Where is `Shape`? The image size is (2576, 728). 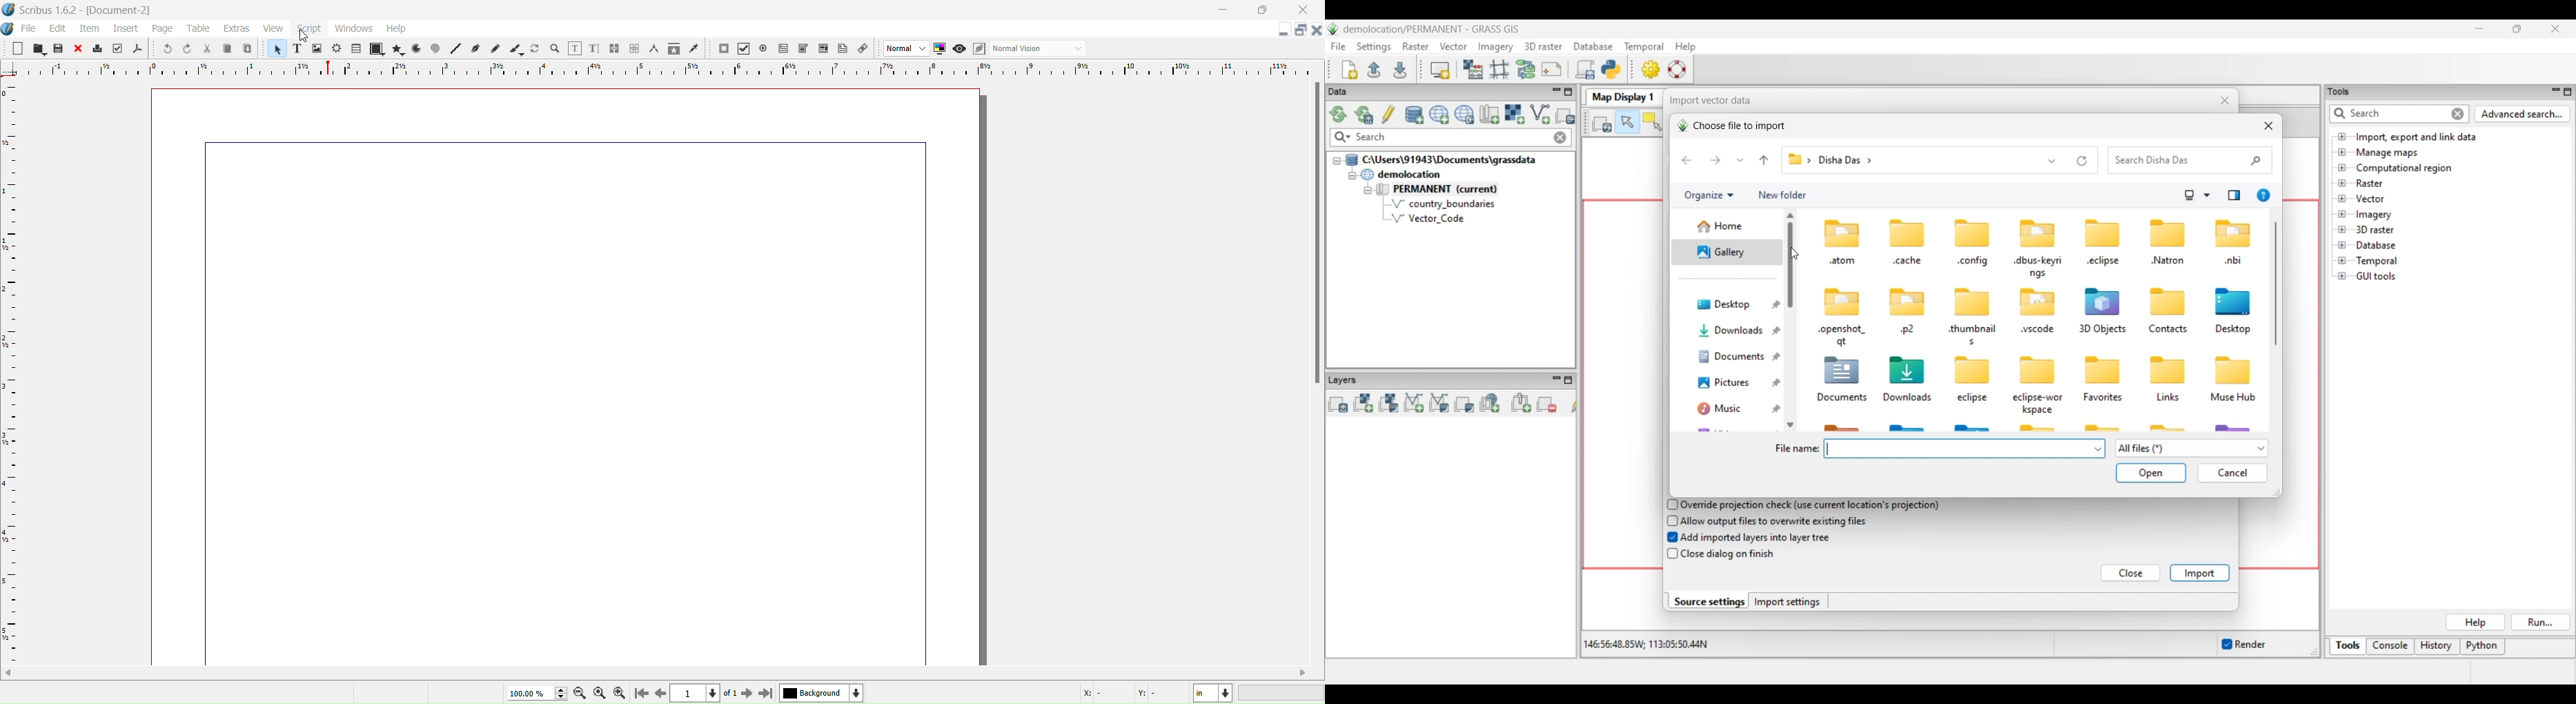 Shape is located at coordinates (378, 50).